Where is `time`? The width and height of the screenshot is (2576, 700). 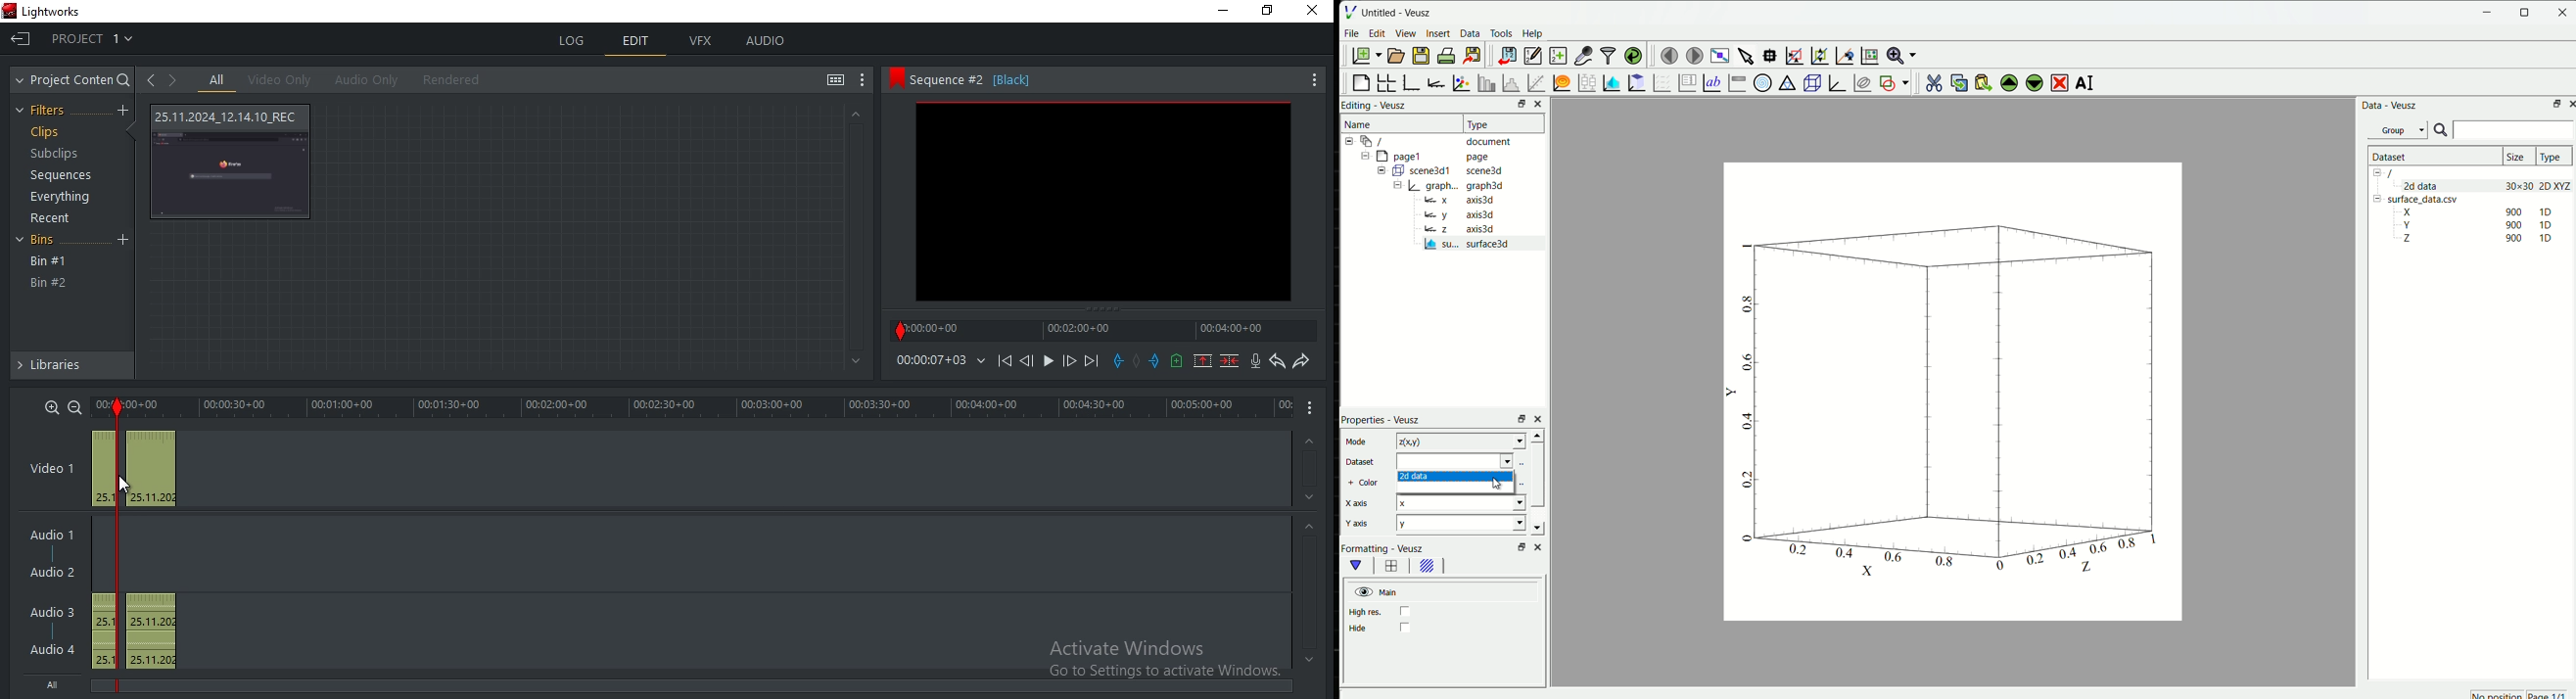
time is located at coordinates (940, 360).